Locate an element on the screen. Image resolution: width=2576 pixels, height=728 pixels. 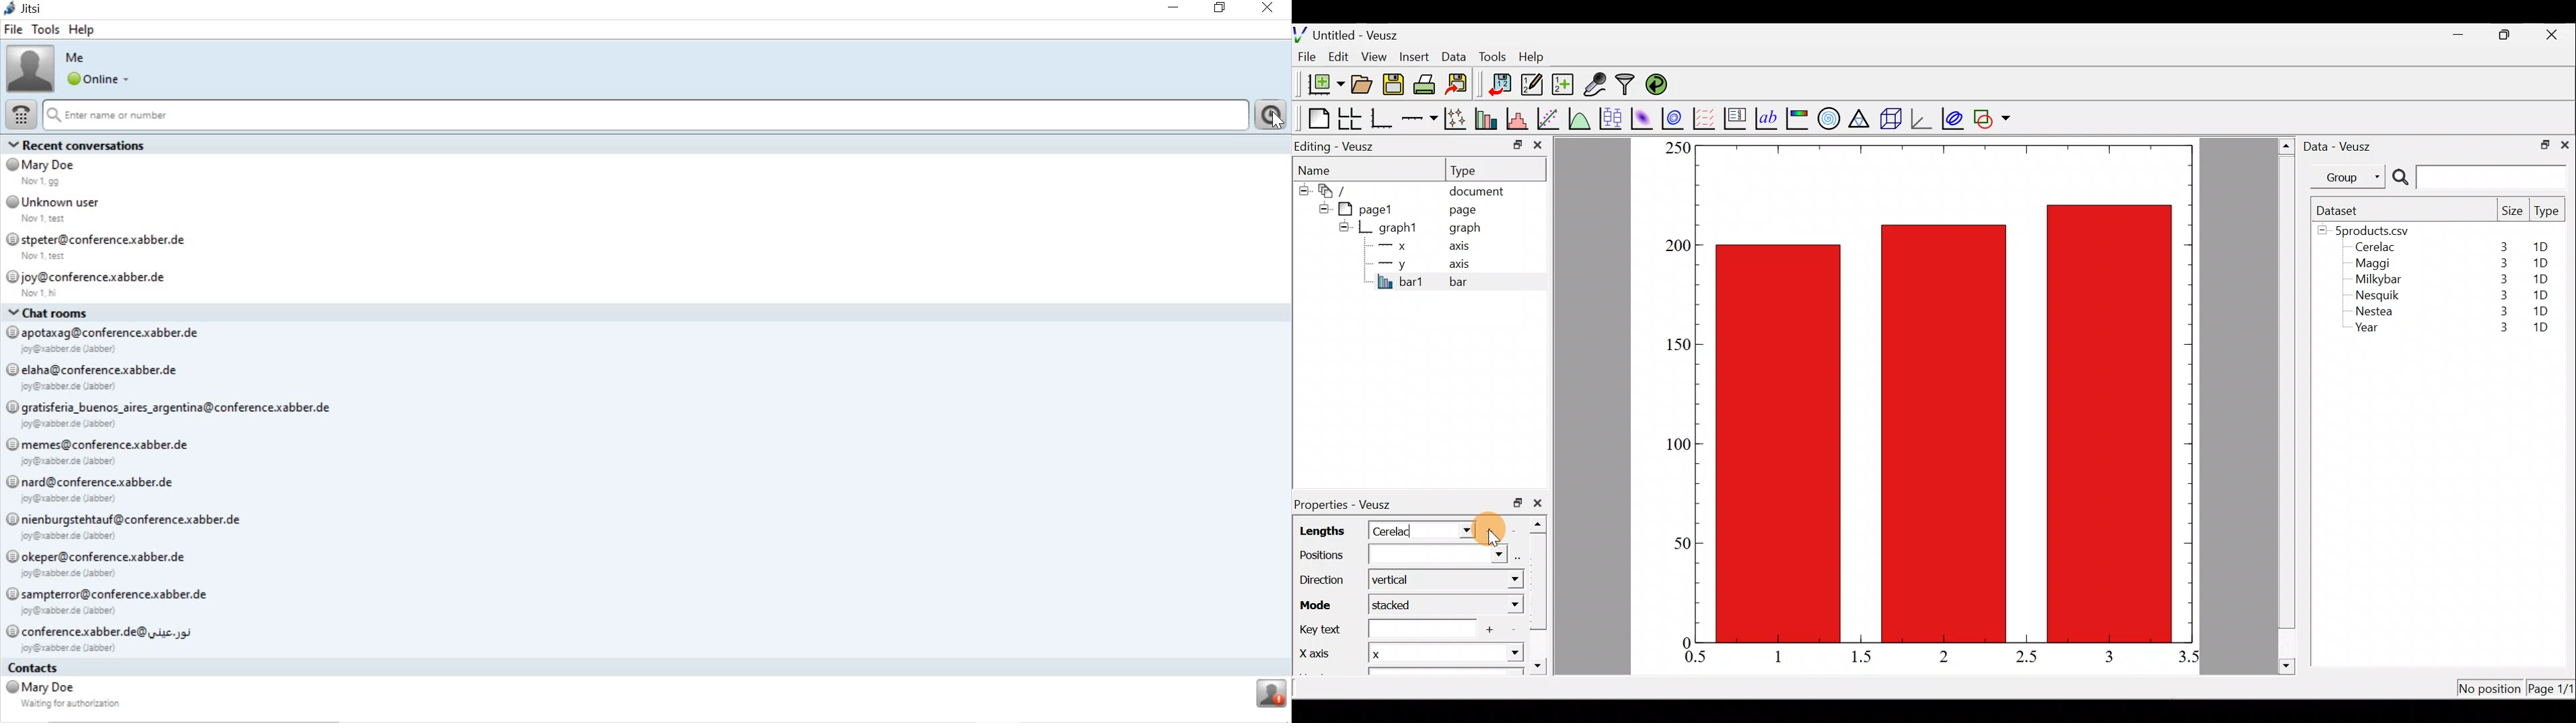
Properties - Veusz is located at coordinates (1349, 505).